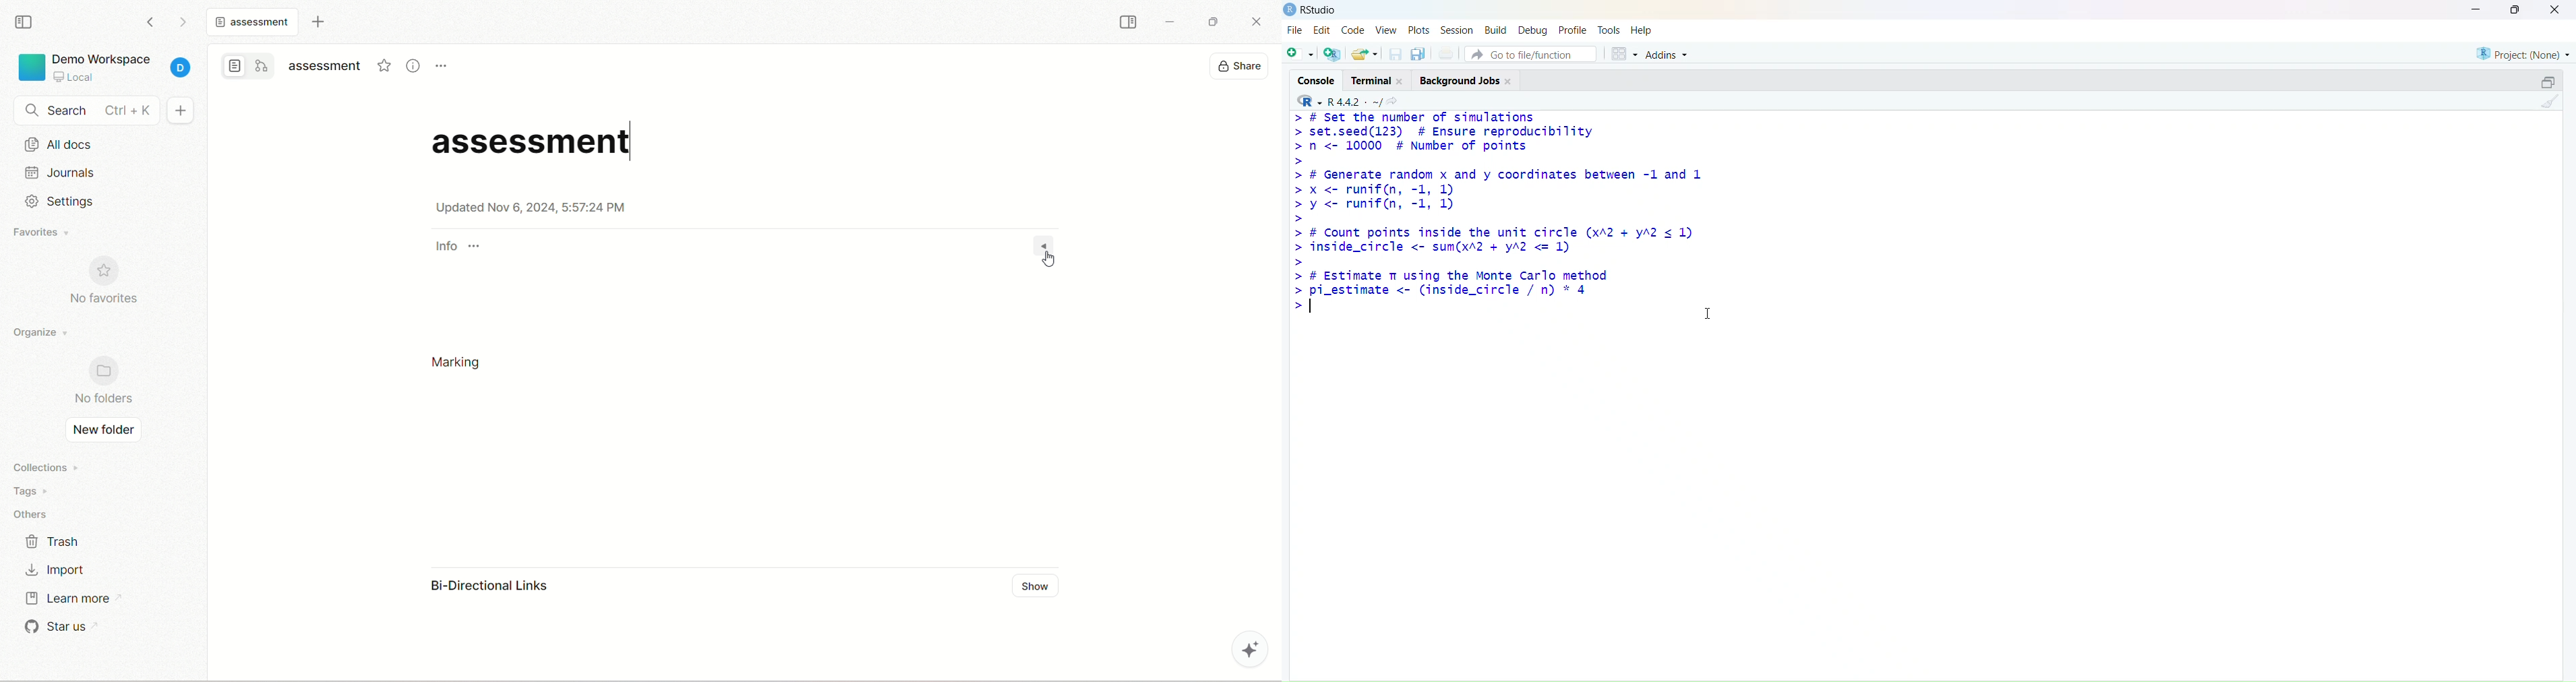 The width and height of the screenshot is (2576, 700). Describe the element at coordinates (1243, 651) in the screenshot. I see `AFFiNE AI` at that location.